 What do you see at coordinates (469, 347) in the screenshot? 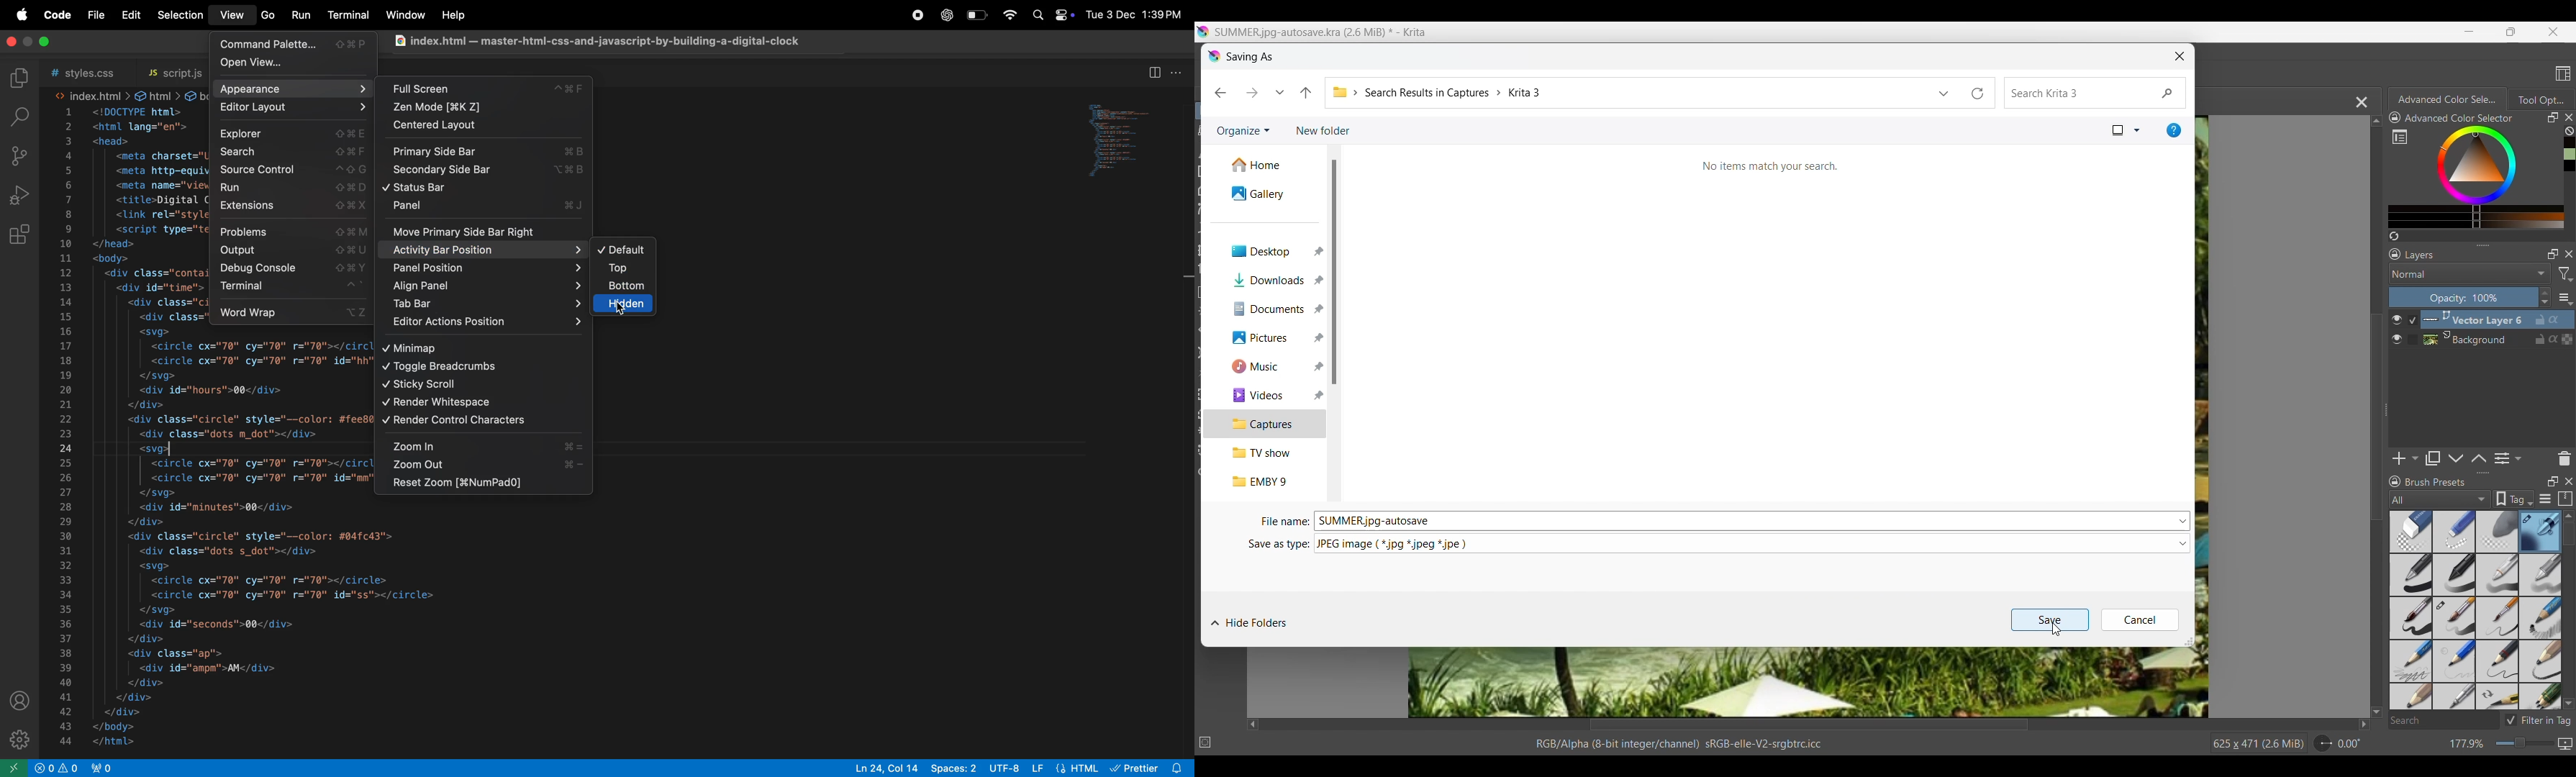
I see `minimap` at bounding box center [469, 347].